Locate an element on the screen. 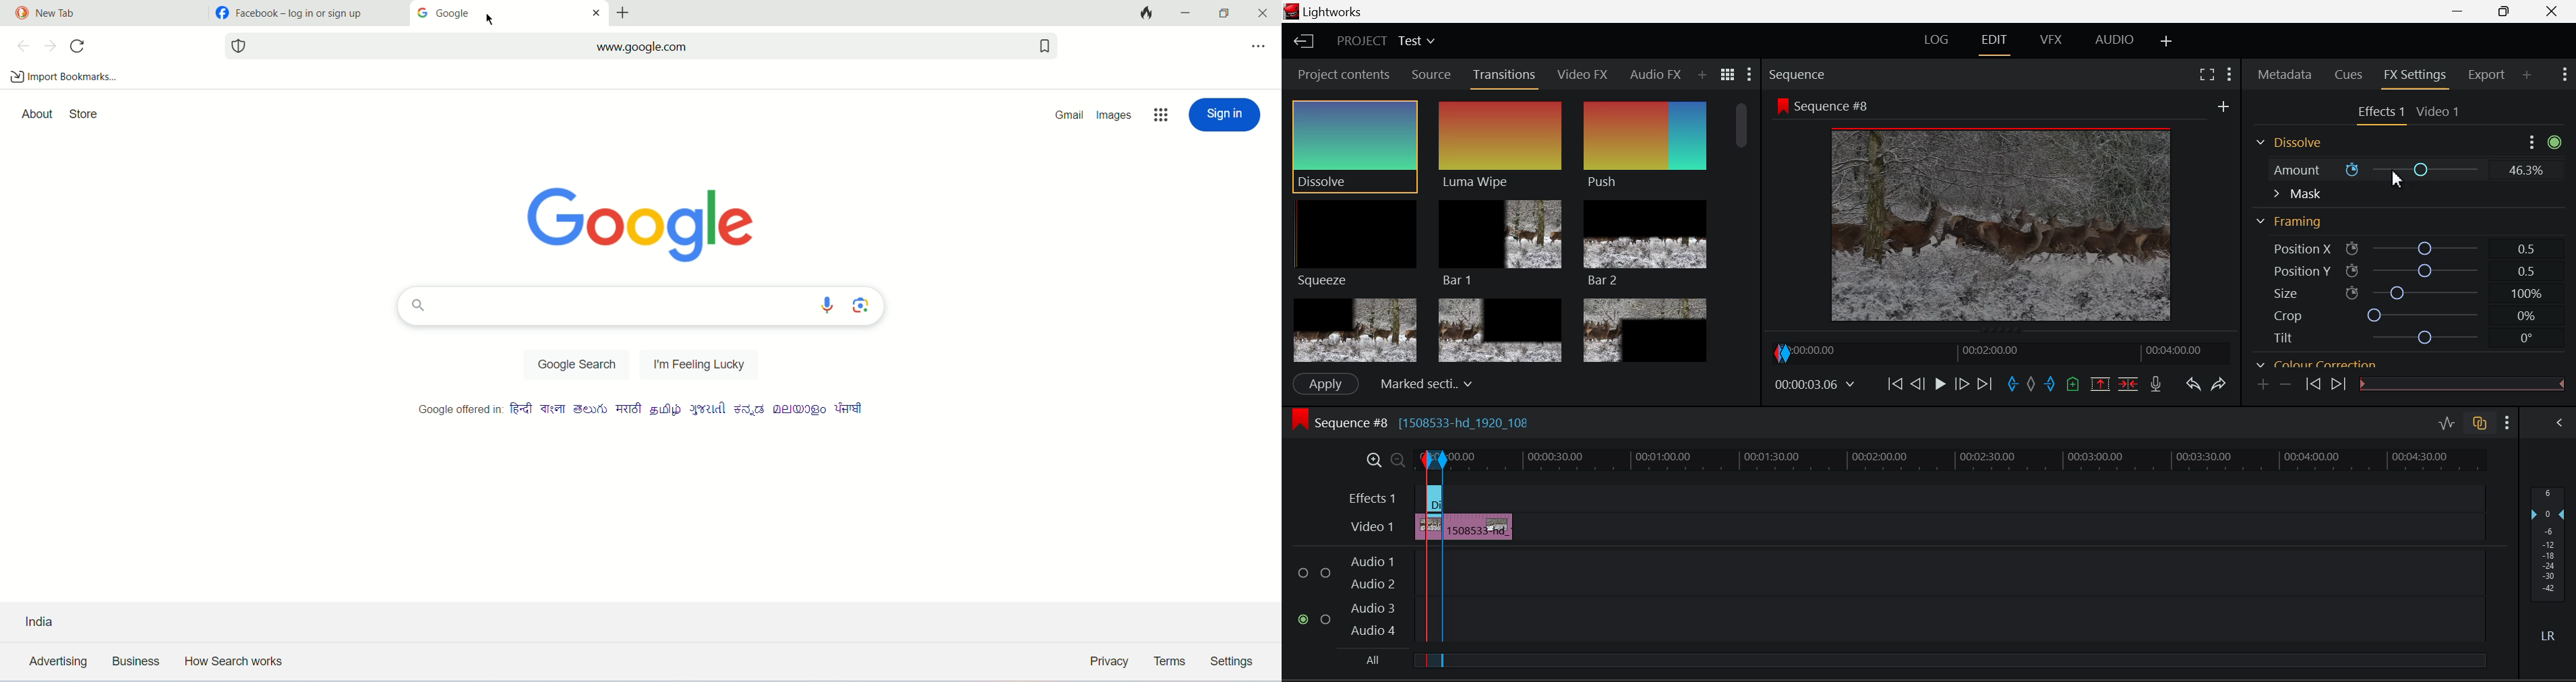  Redo is located at coordinates (2221, 385).